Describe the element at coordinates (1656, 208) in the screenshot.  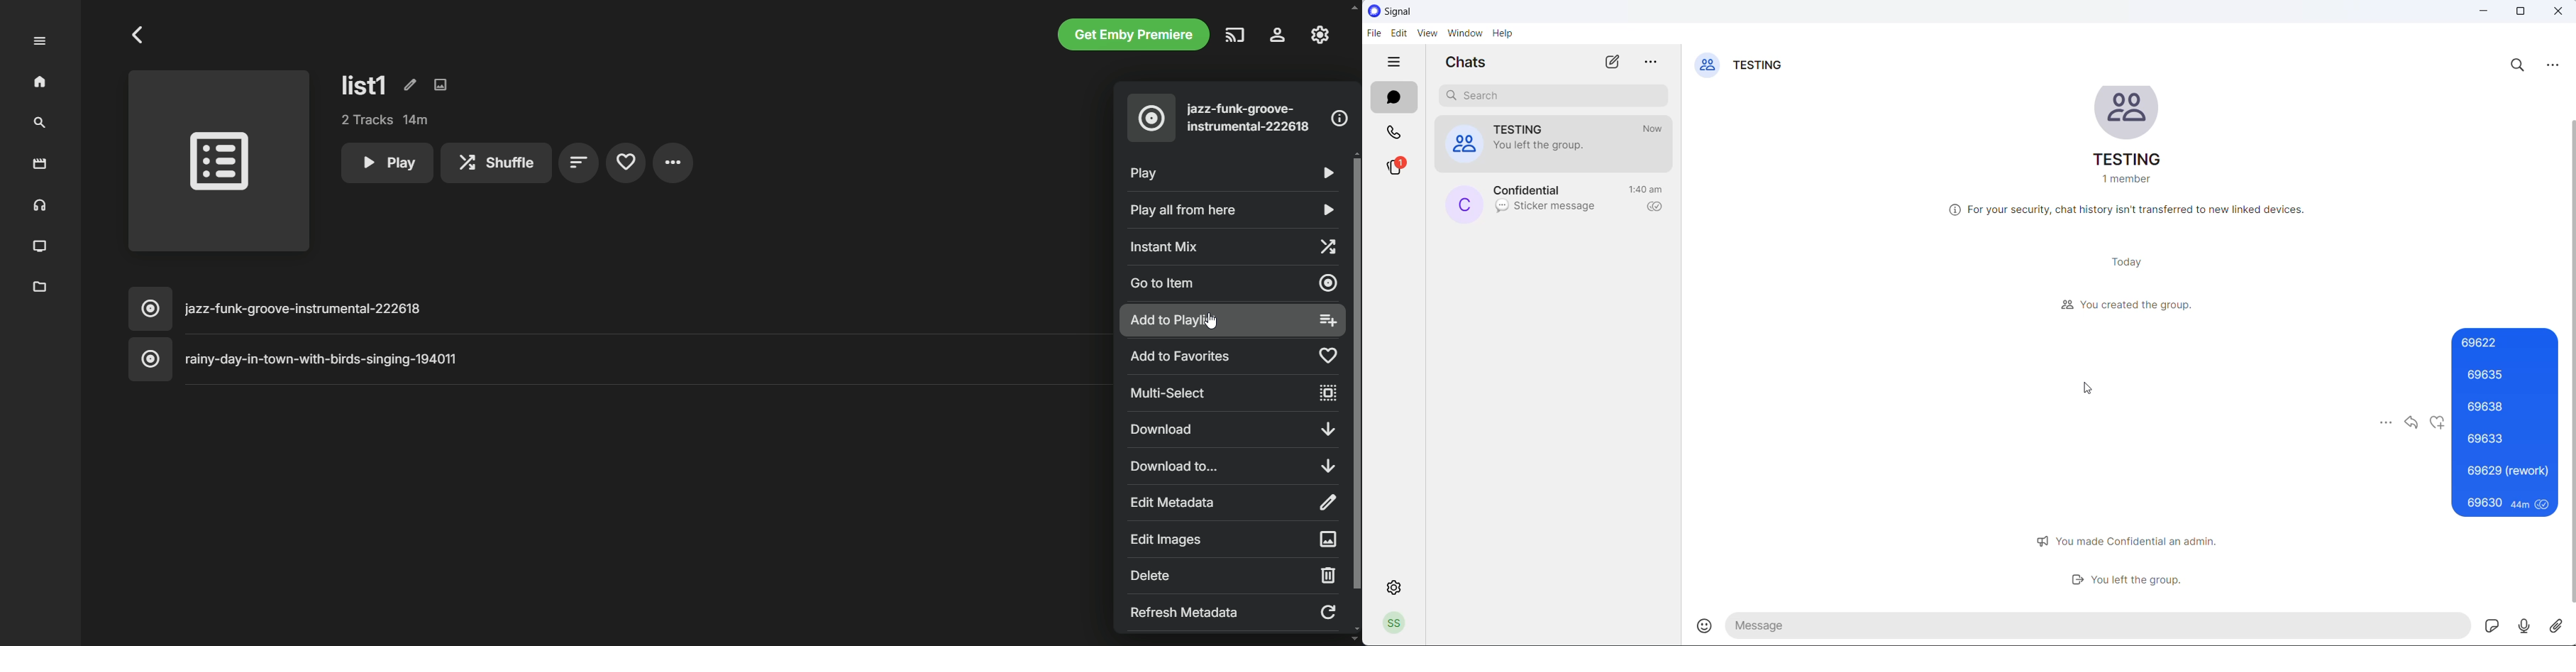
I see `read recipient ` at that location.